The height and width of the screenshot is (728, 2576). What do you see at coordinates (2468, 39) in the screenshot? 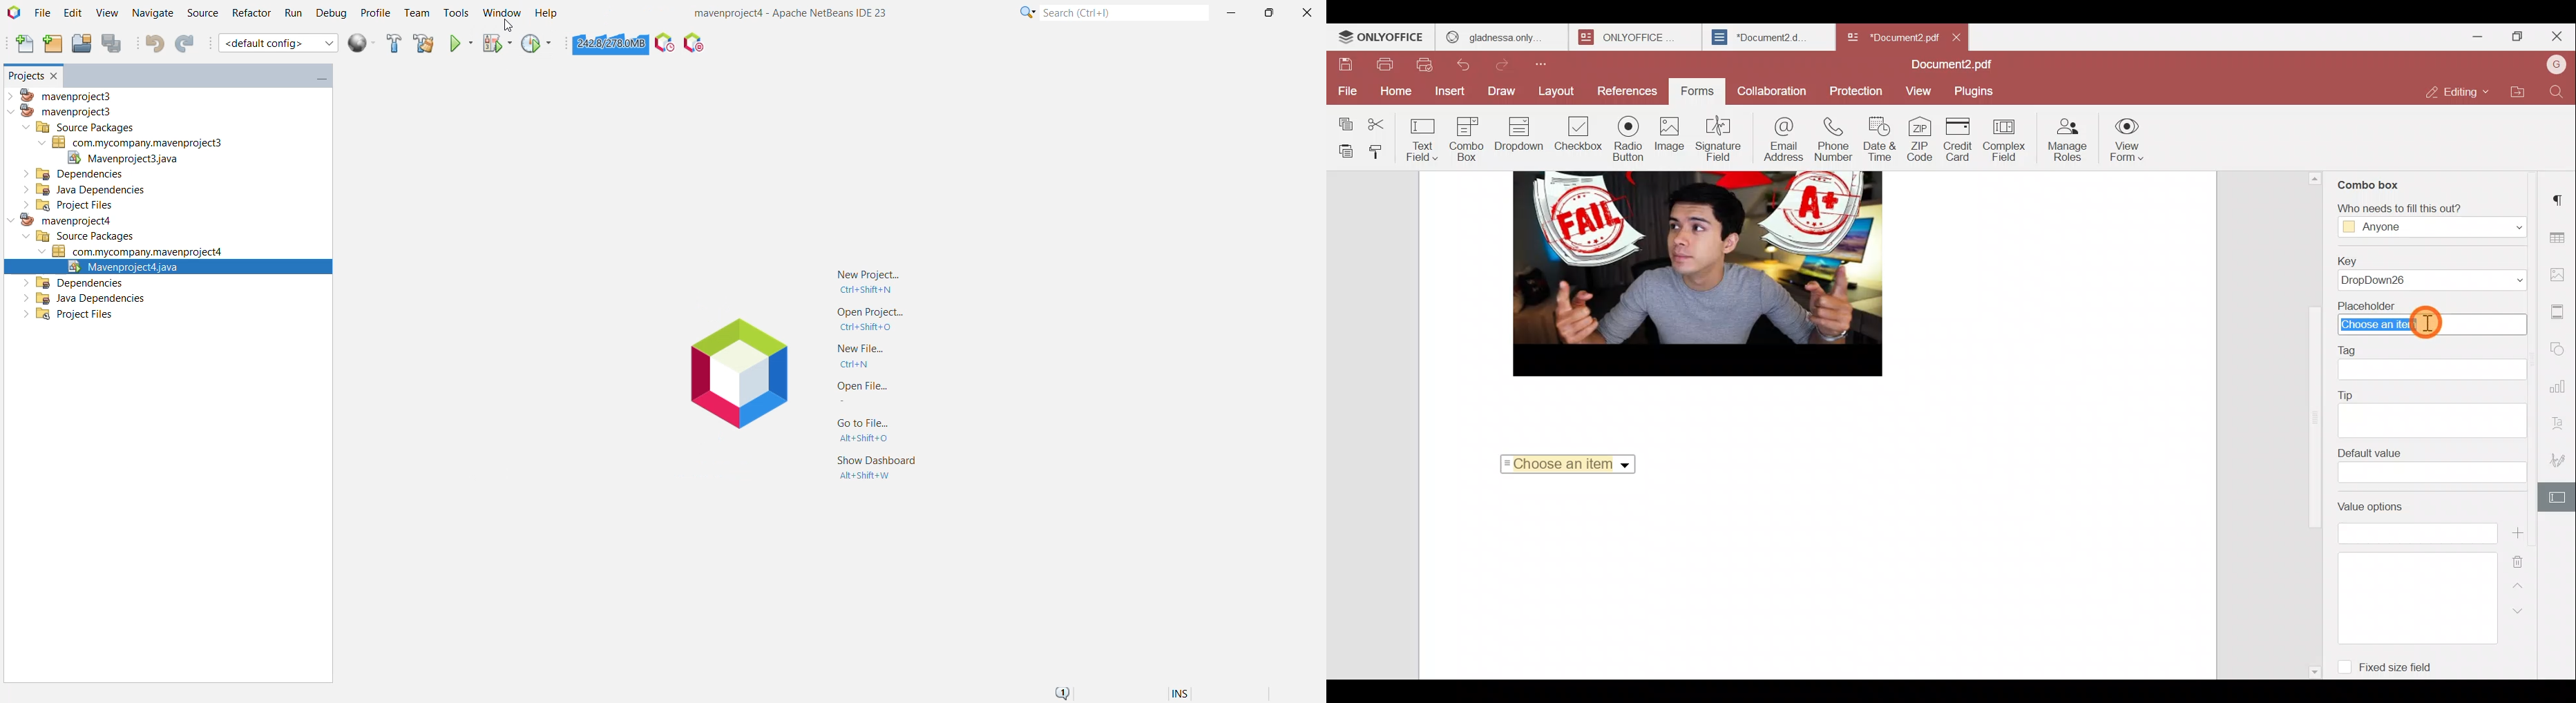
I see `Minimize` at bounding box center [2468, 39].